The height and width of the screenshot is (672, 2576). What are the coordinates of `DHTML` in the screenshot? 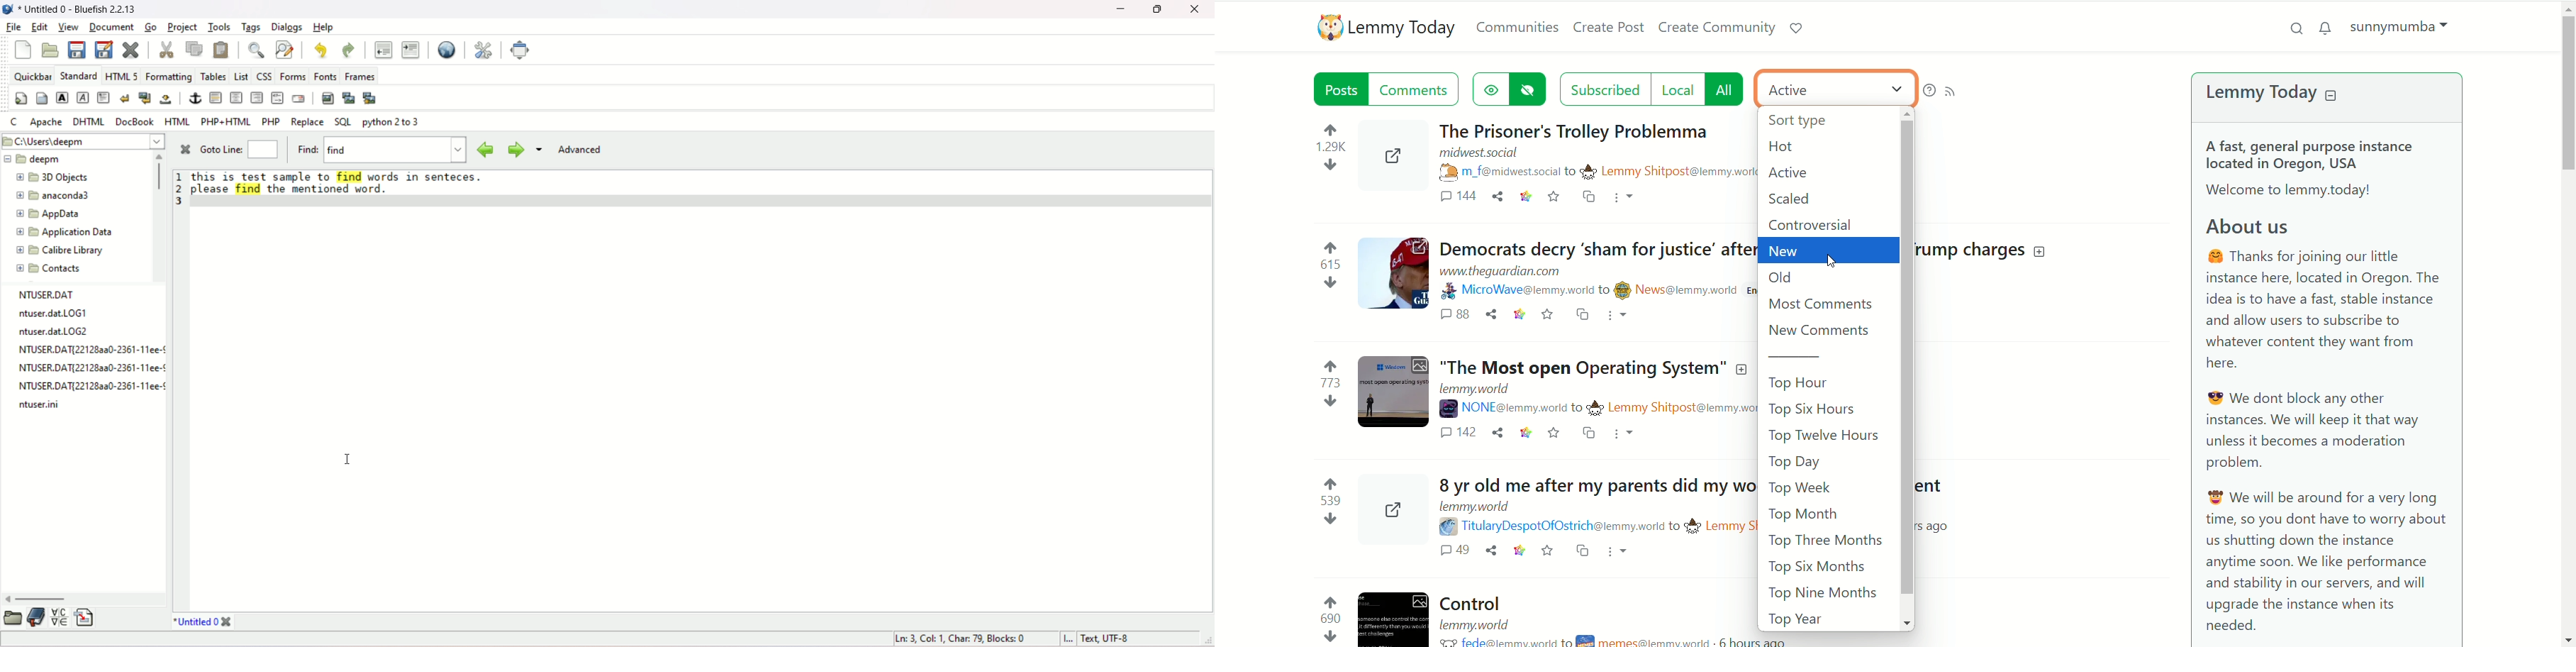 It's located at (89, 122).